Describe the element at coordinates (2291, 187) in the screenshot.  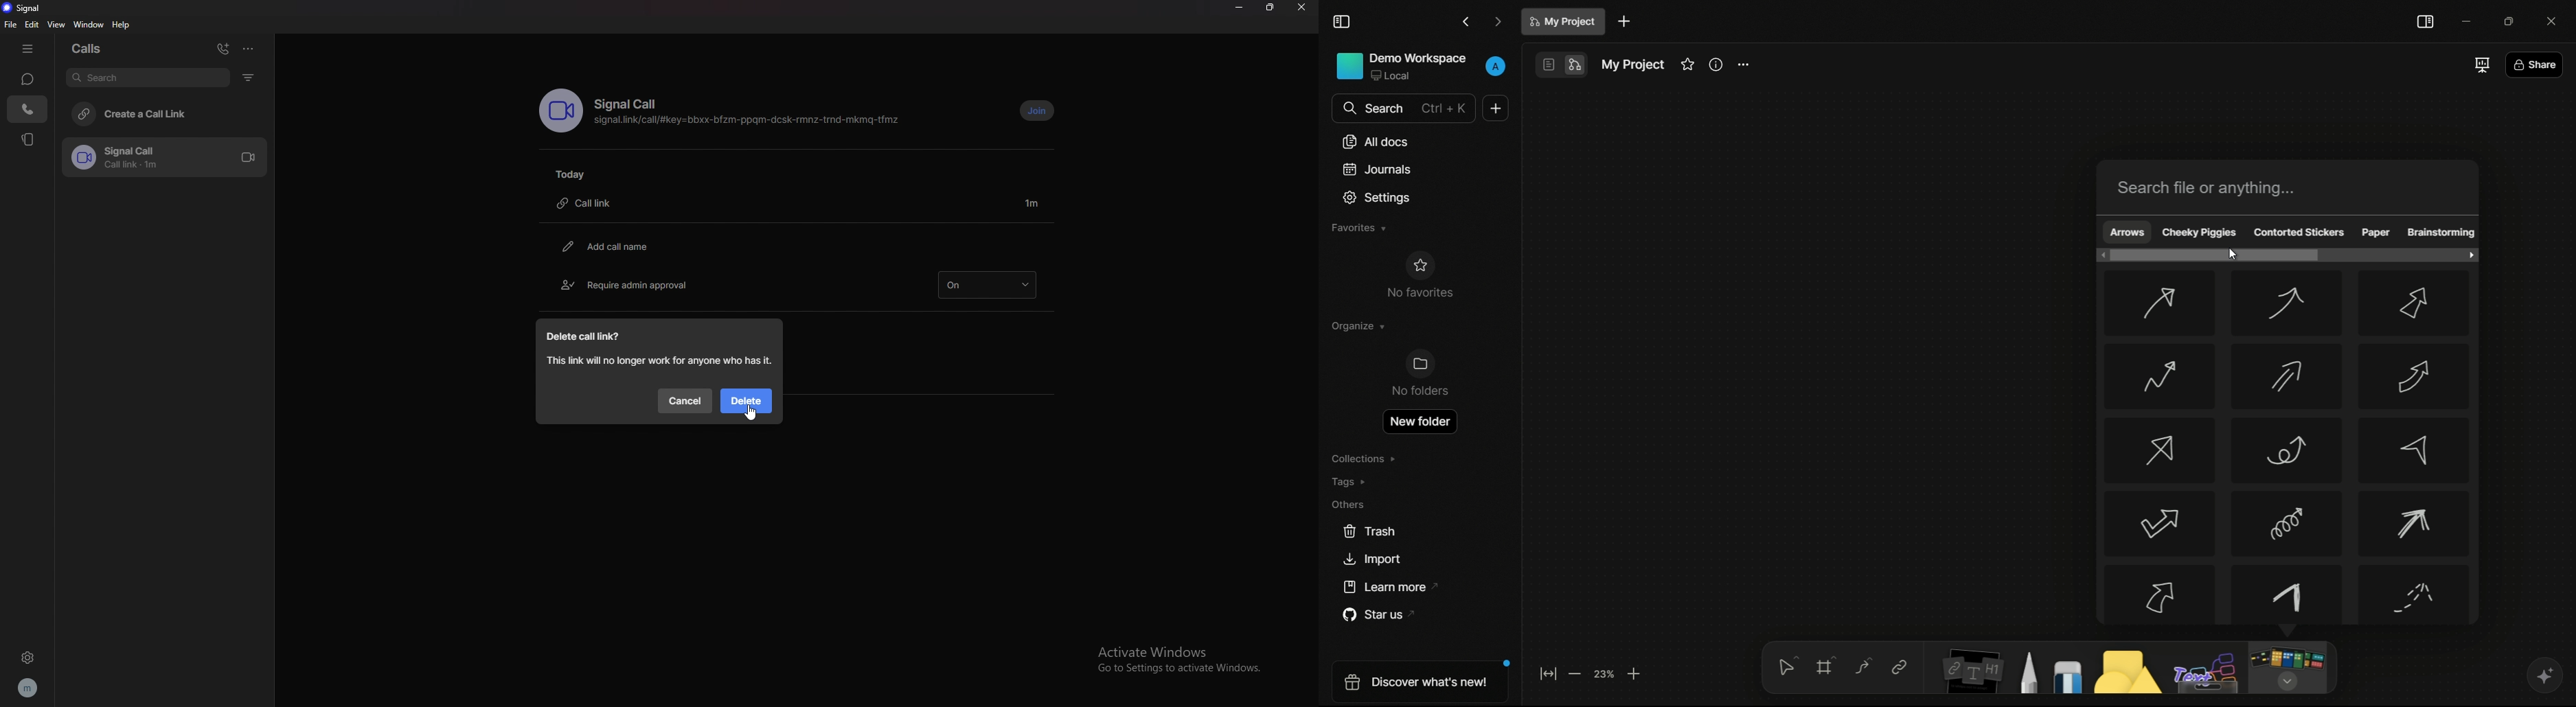
I see `search bar` at that location.